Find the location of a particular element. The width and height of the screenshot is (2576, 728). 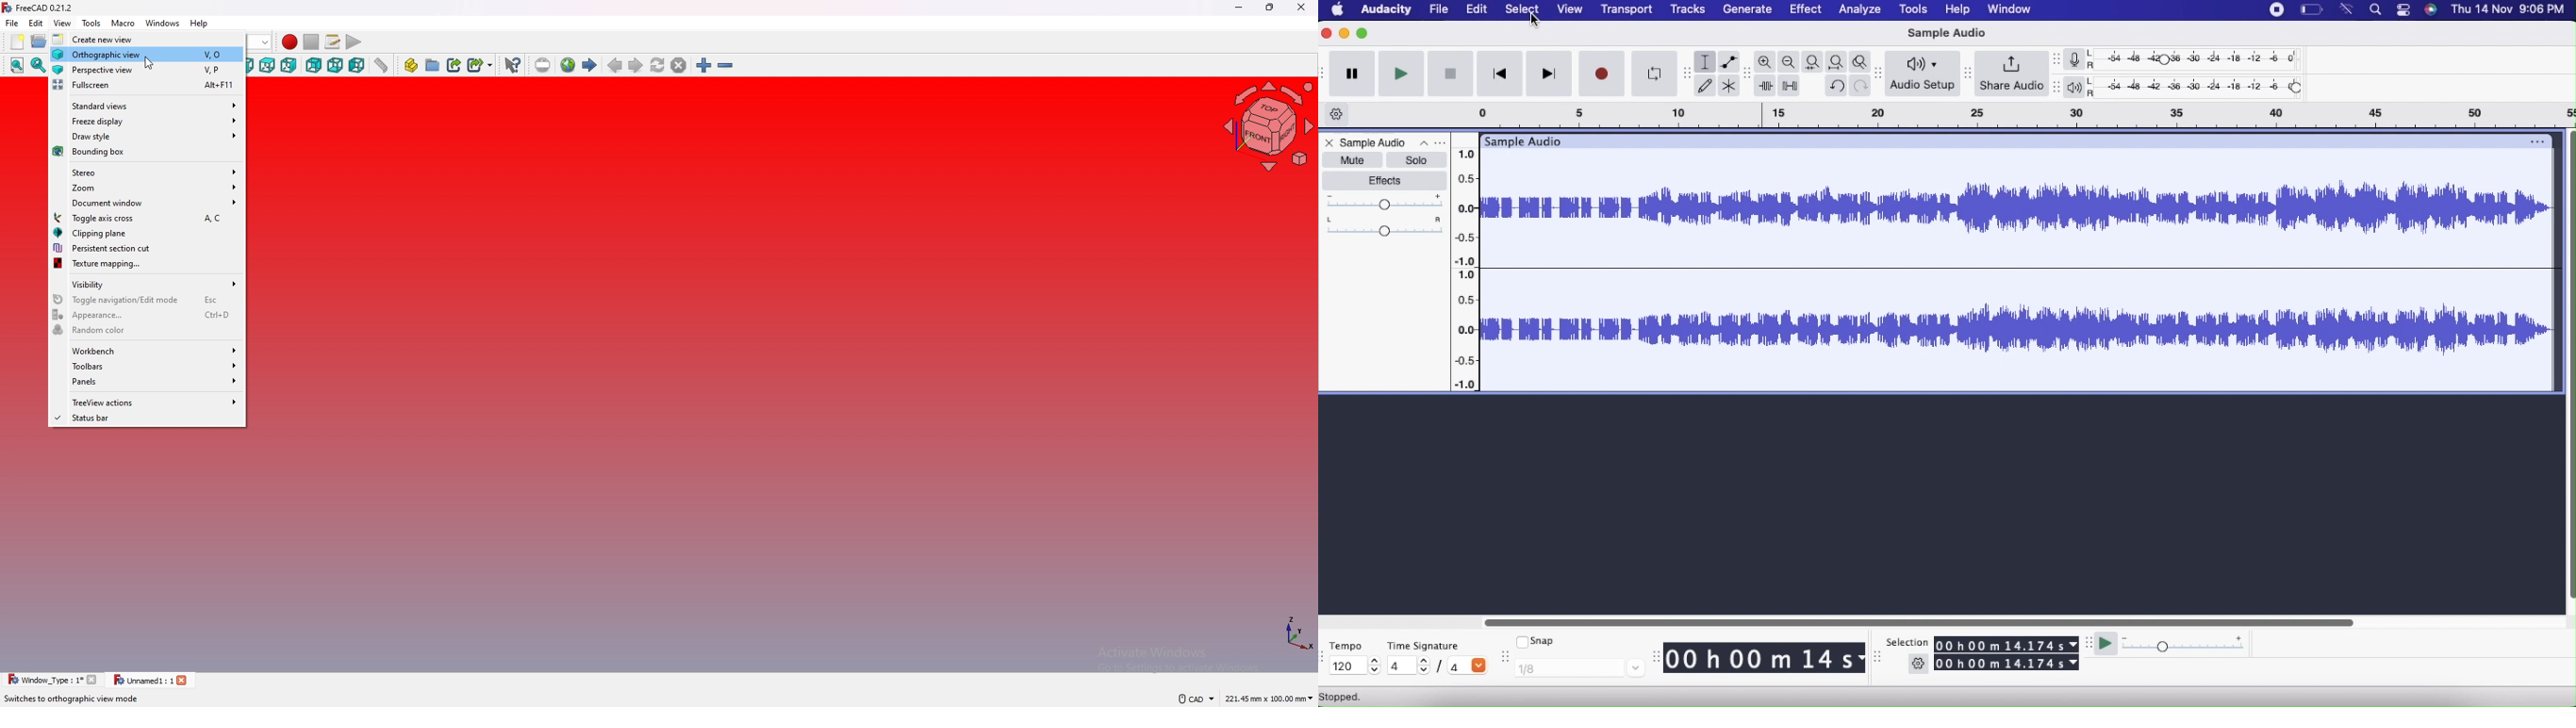

Date & time is located at coordinates (2508, 9).